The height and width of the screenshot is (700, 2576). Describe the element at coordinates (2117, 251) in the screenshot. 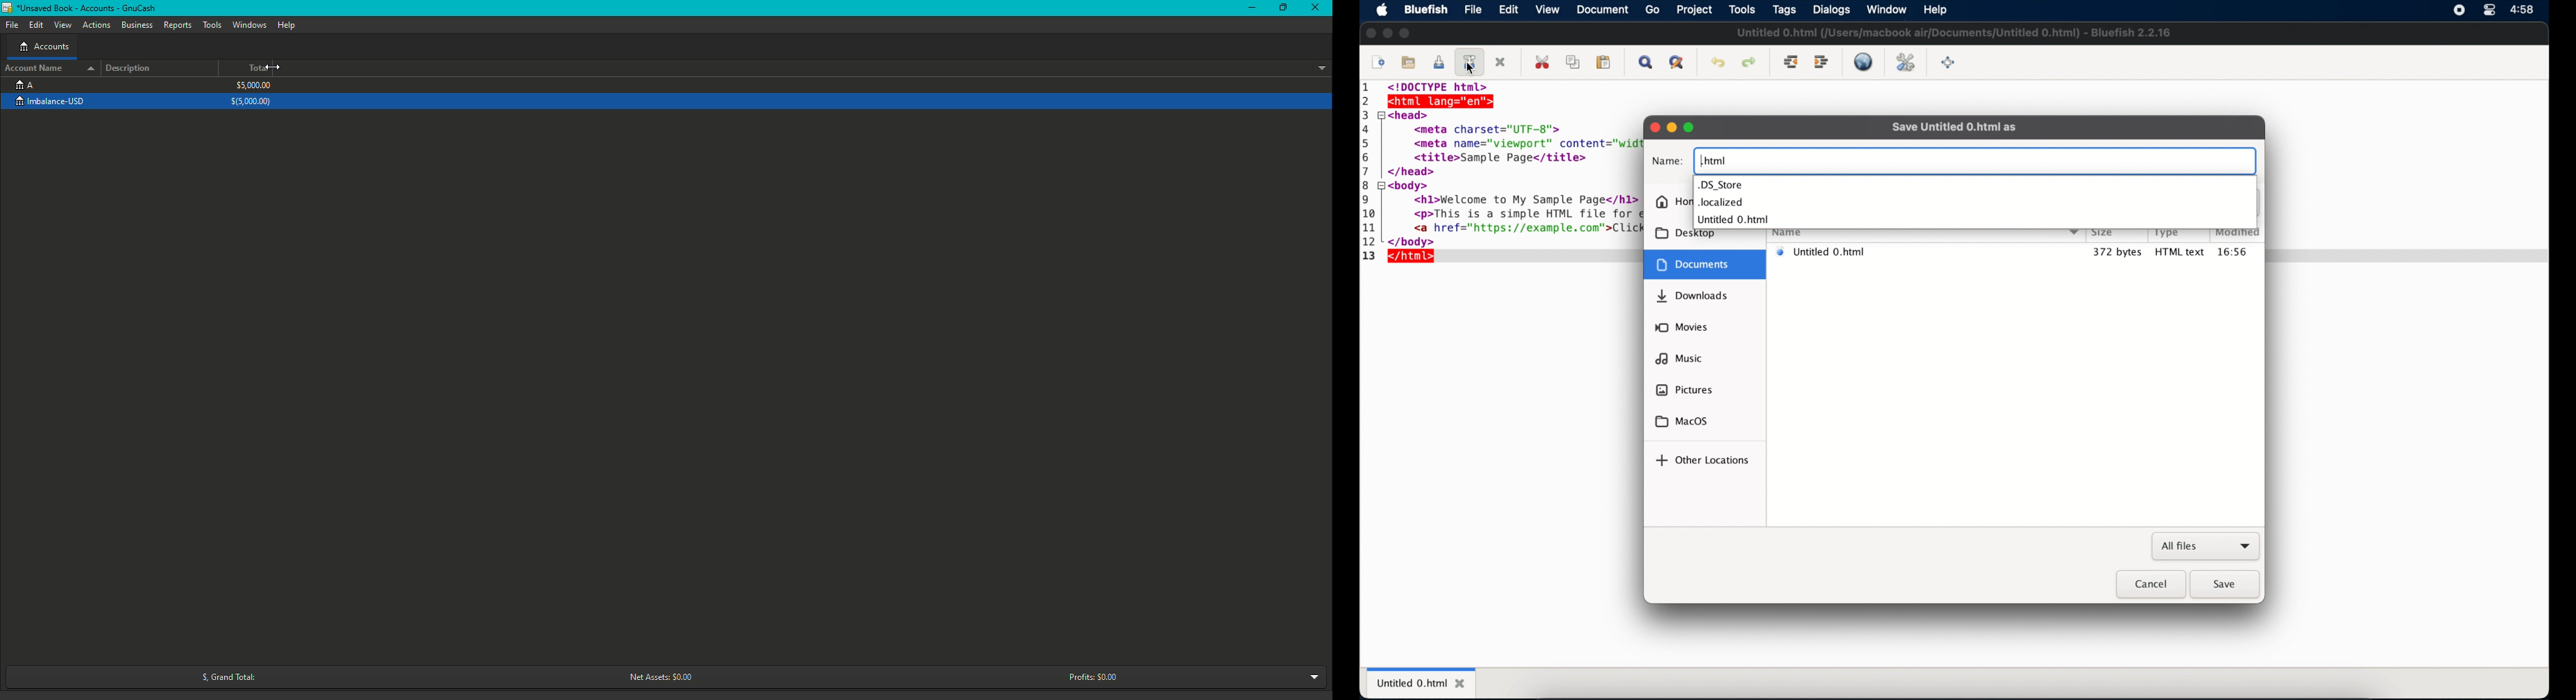

I see `372 bytes` at that location.